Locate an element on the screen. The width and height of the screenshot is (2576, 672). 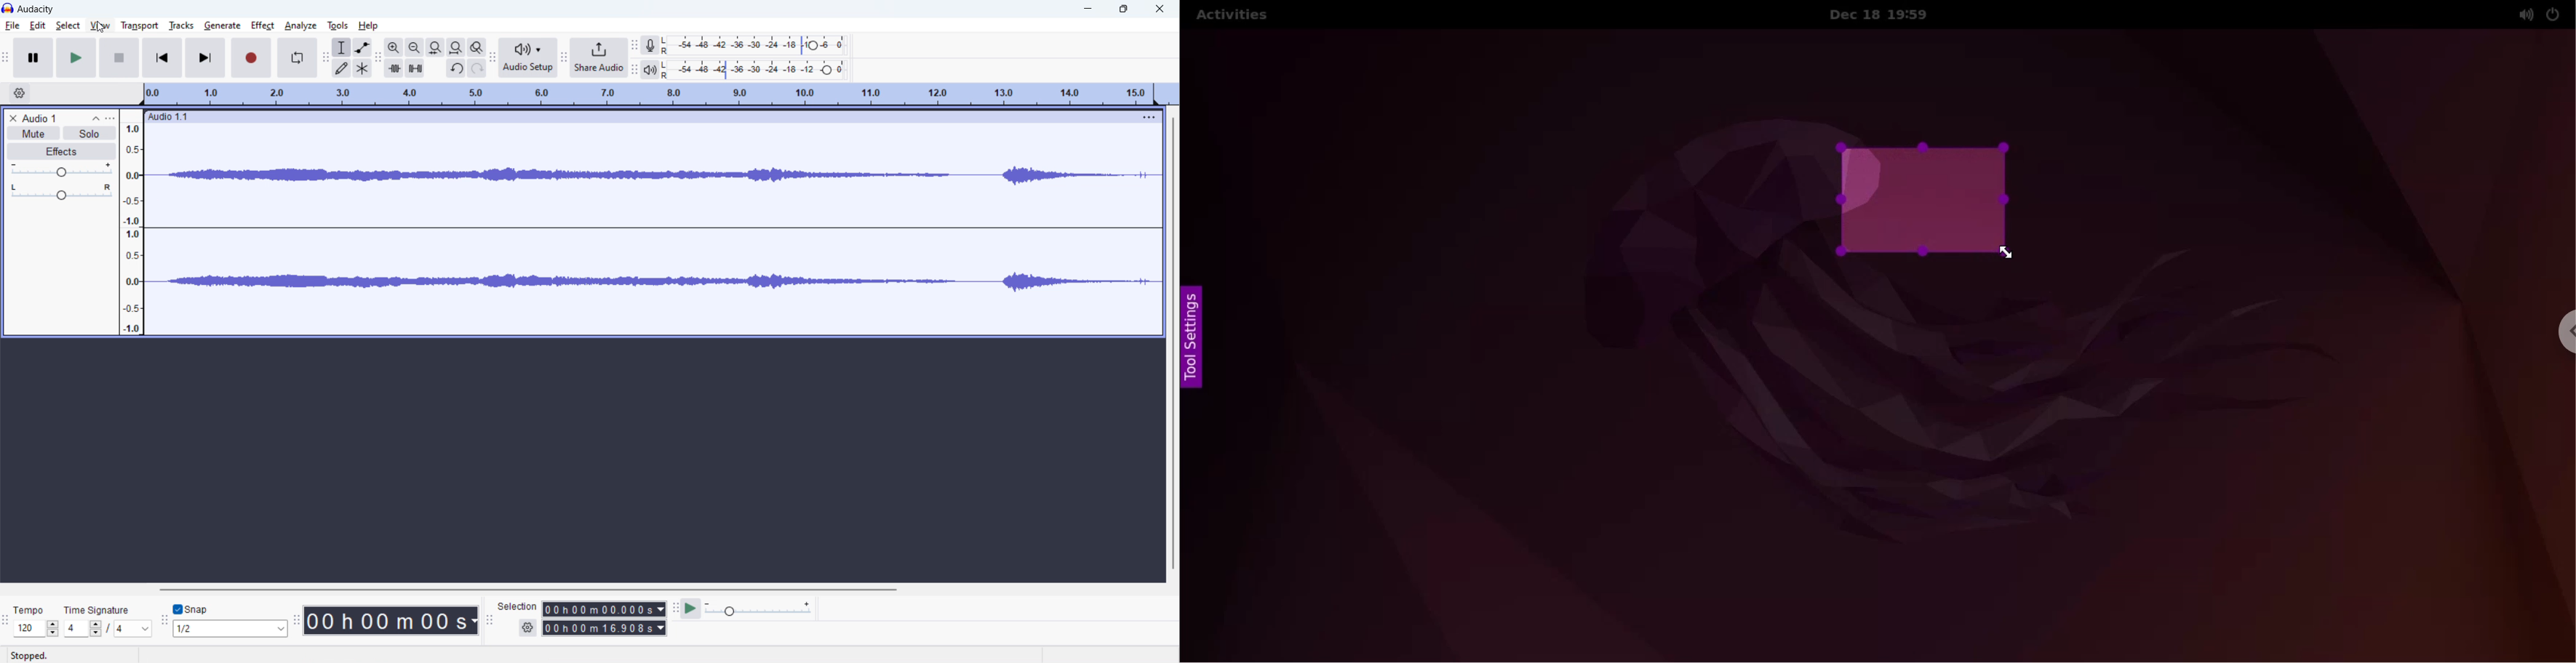
toggle zoom is located at coordinates (477, 47).